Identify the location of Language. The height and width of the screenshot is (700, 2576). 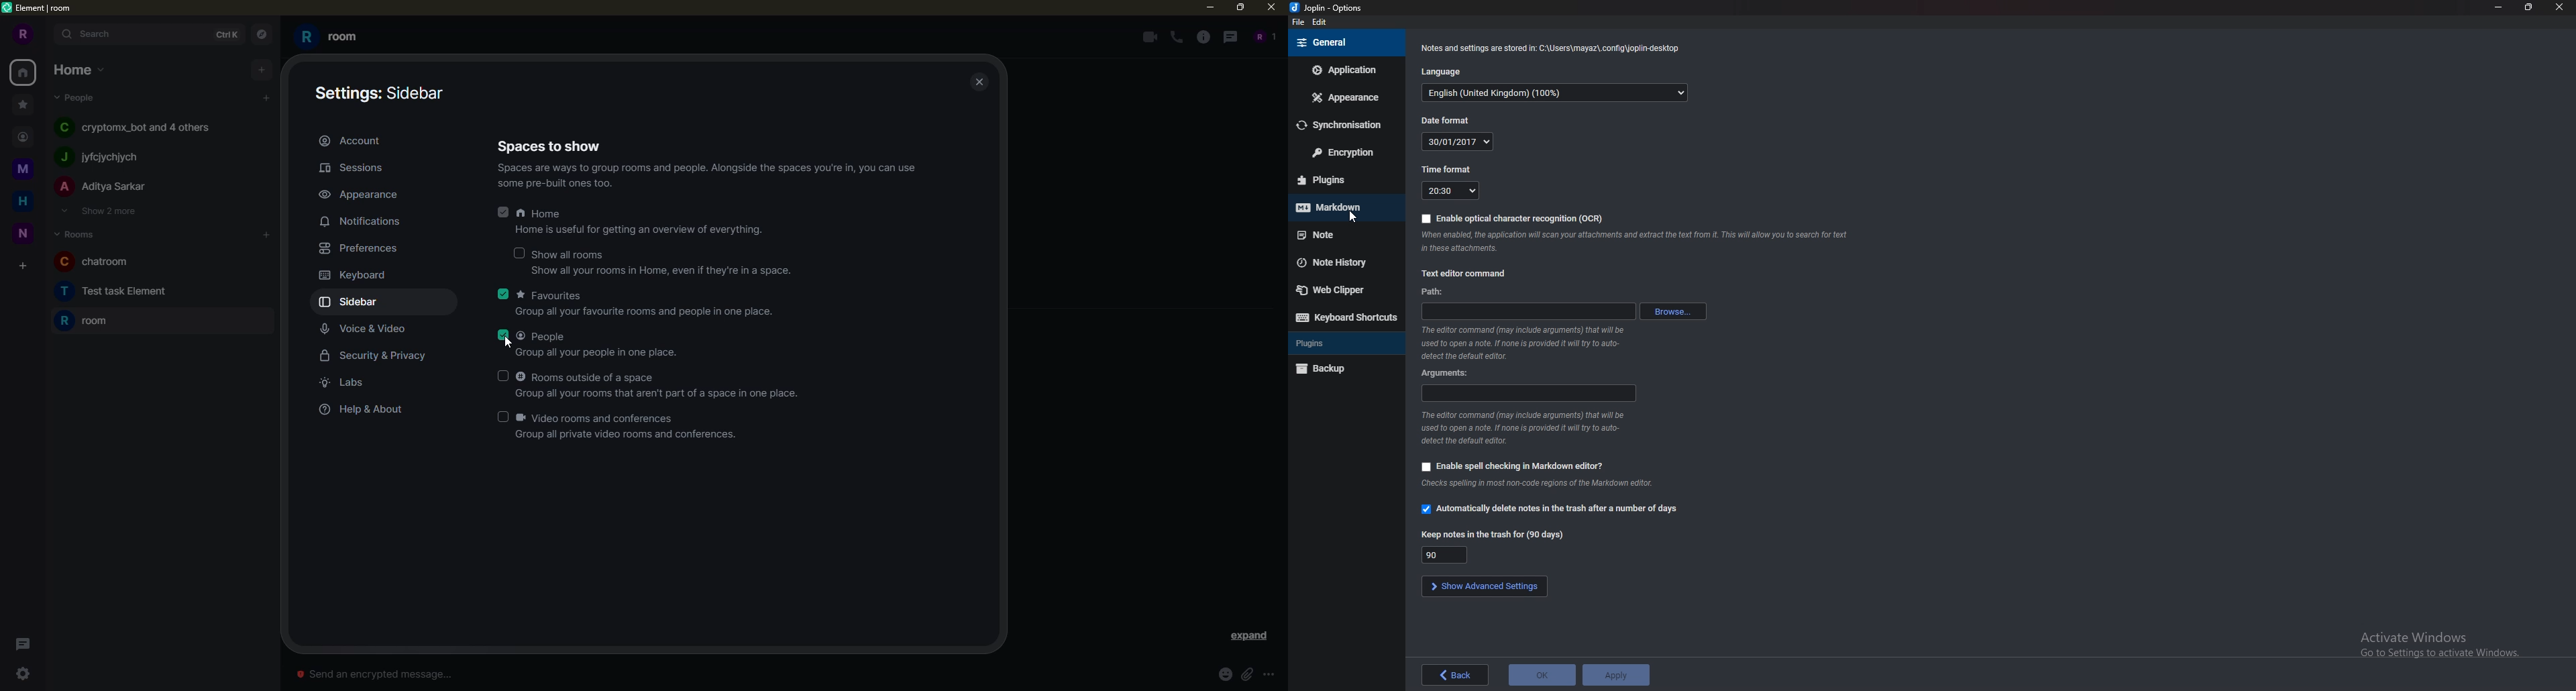
(1443, 70).